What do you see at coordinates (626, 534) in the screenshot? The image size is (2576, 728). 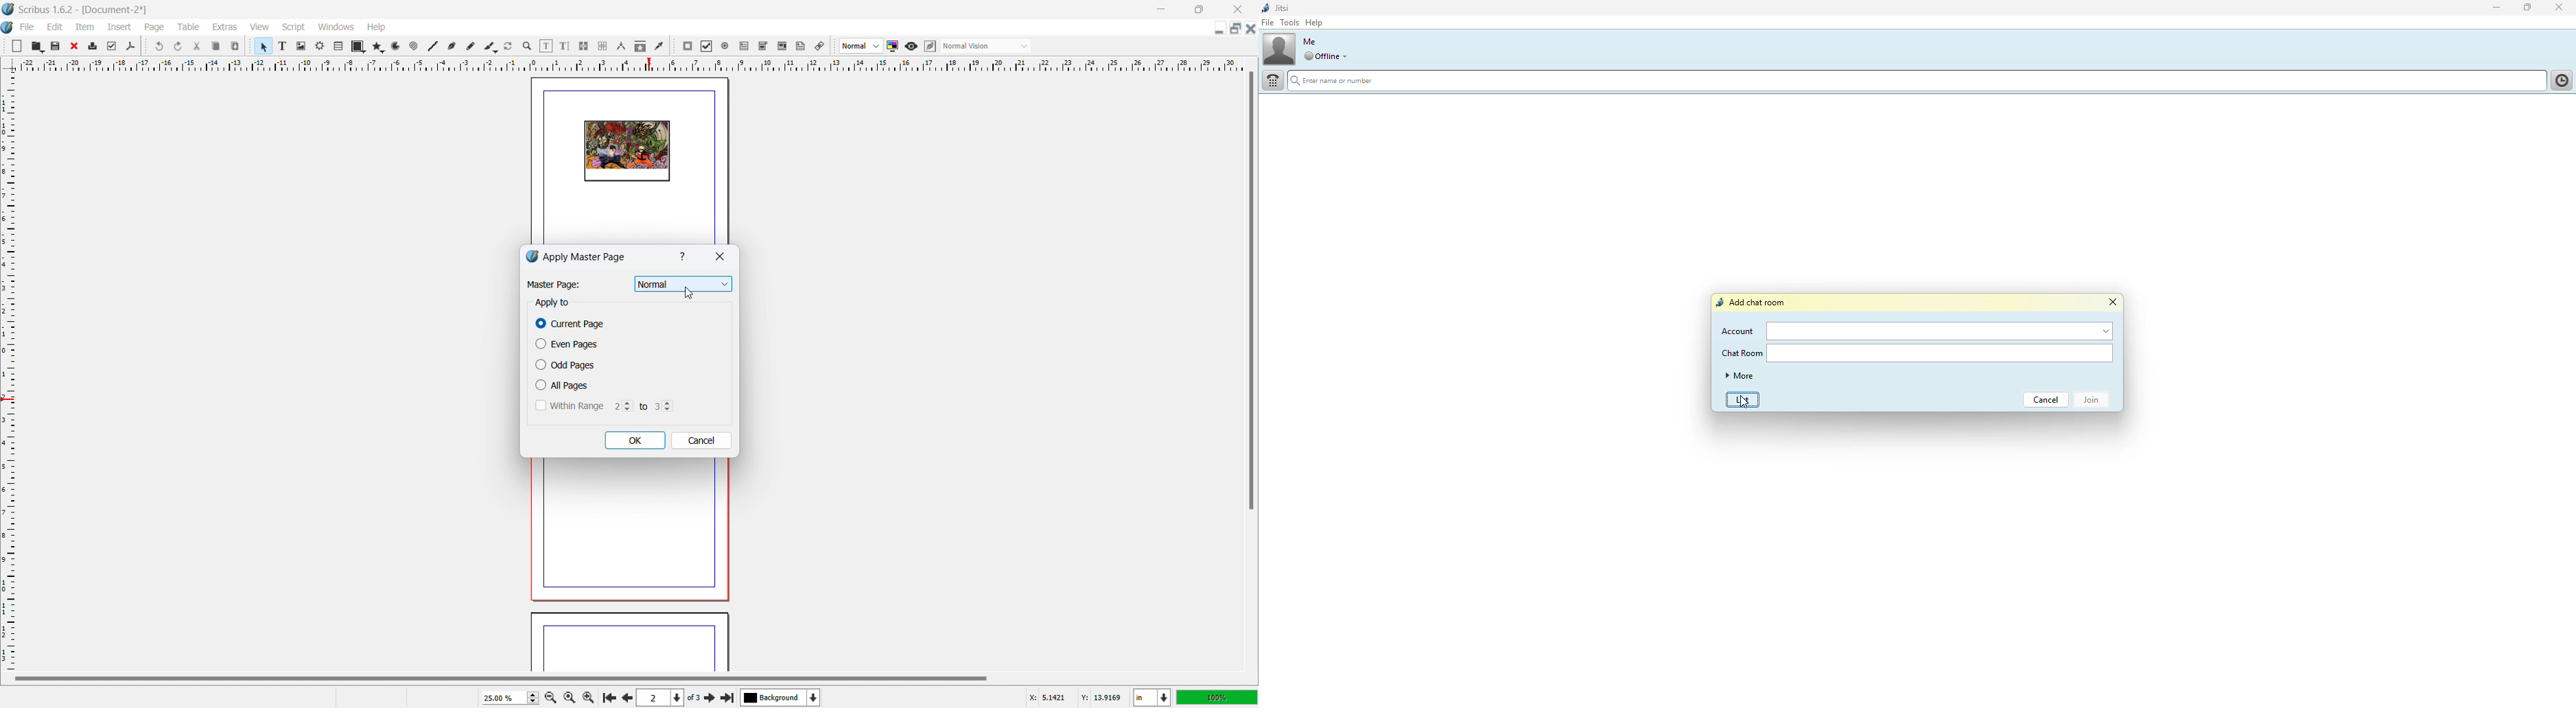 I see `page` at bounding box center [626, 534].